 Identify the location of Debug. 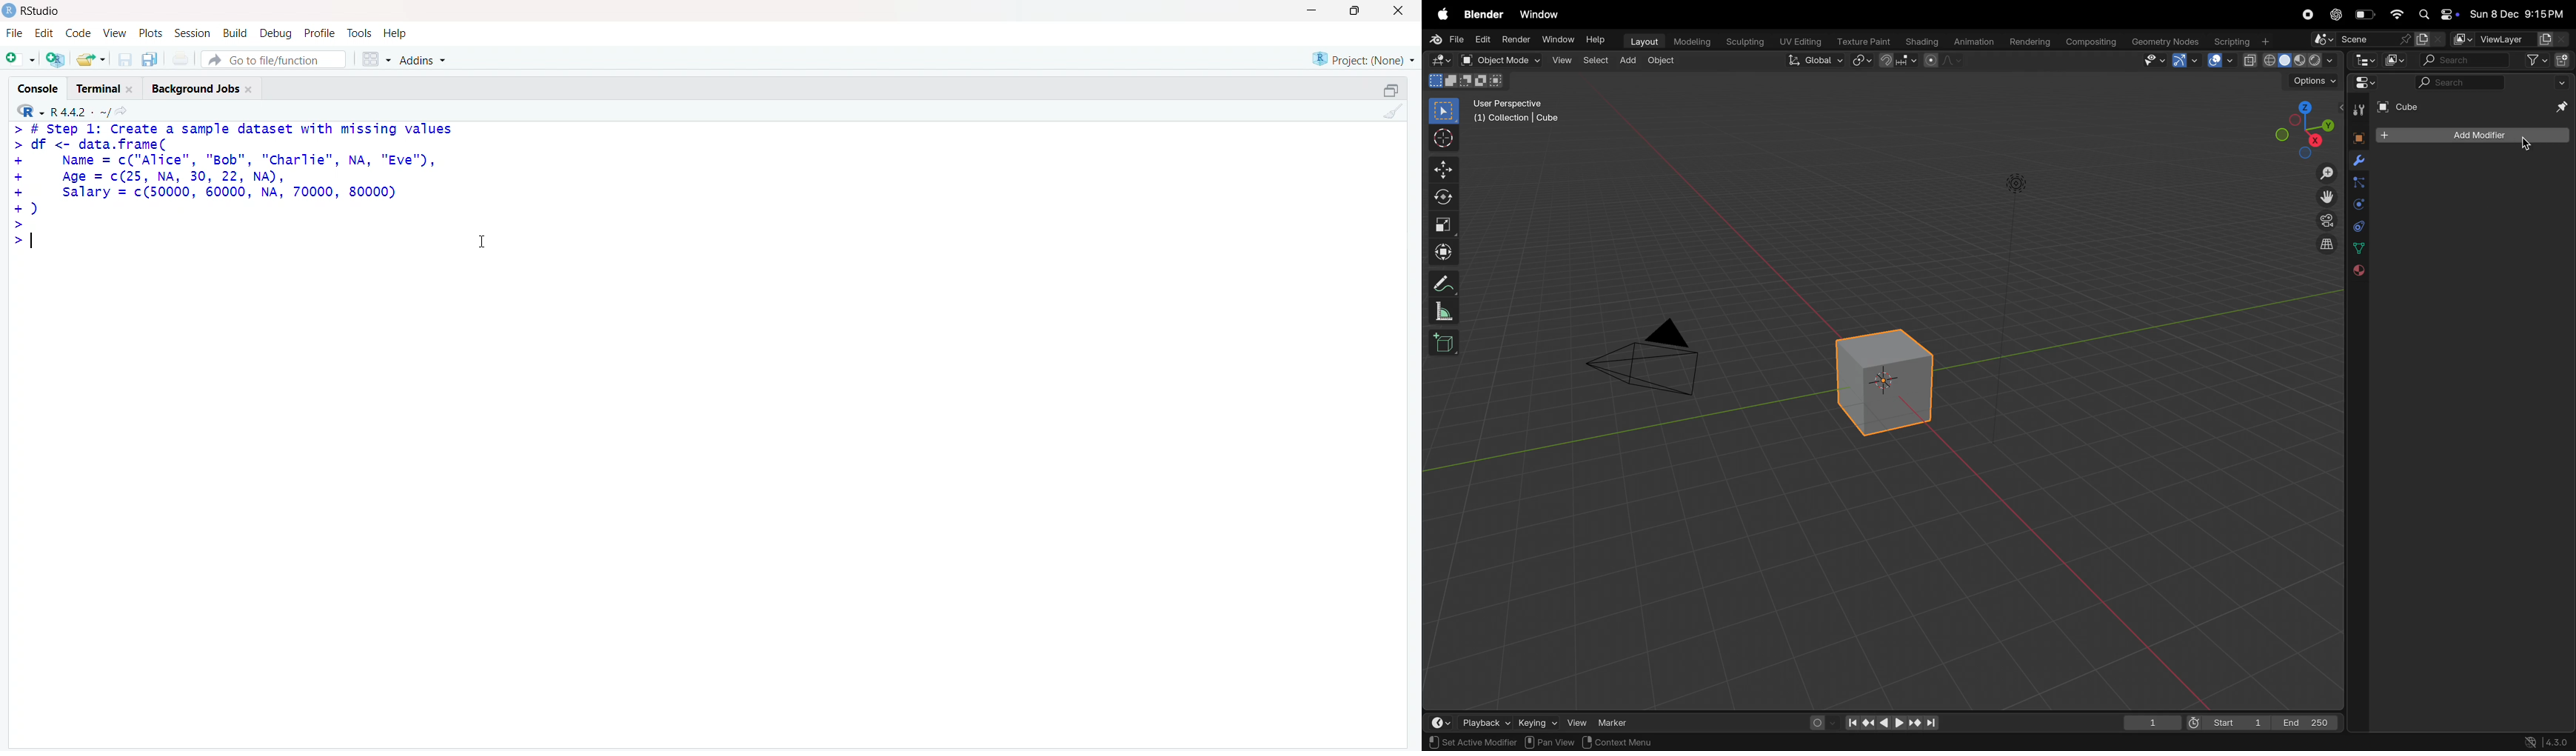
(277, 32).